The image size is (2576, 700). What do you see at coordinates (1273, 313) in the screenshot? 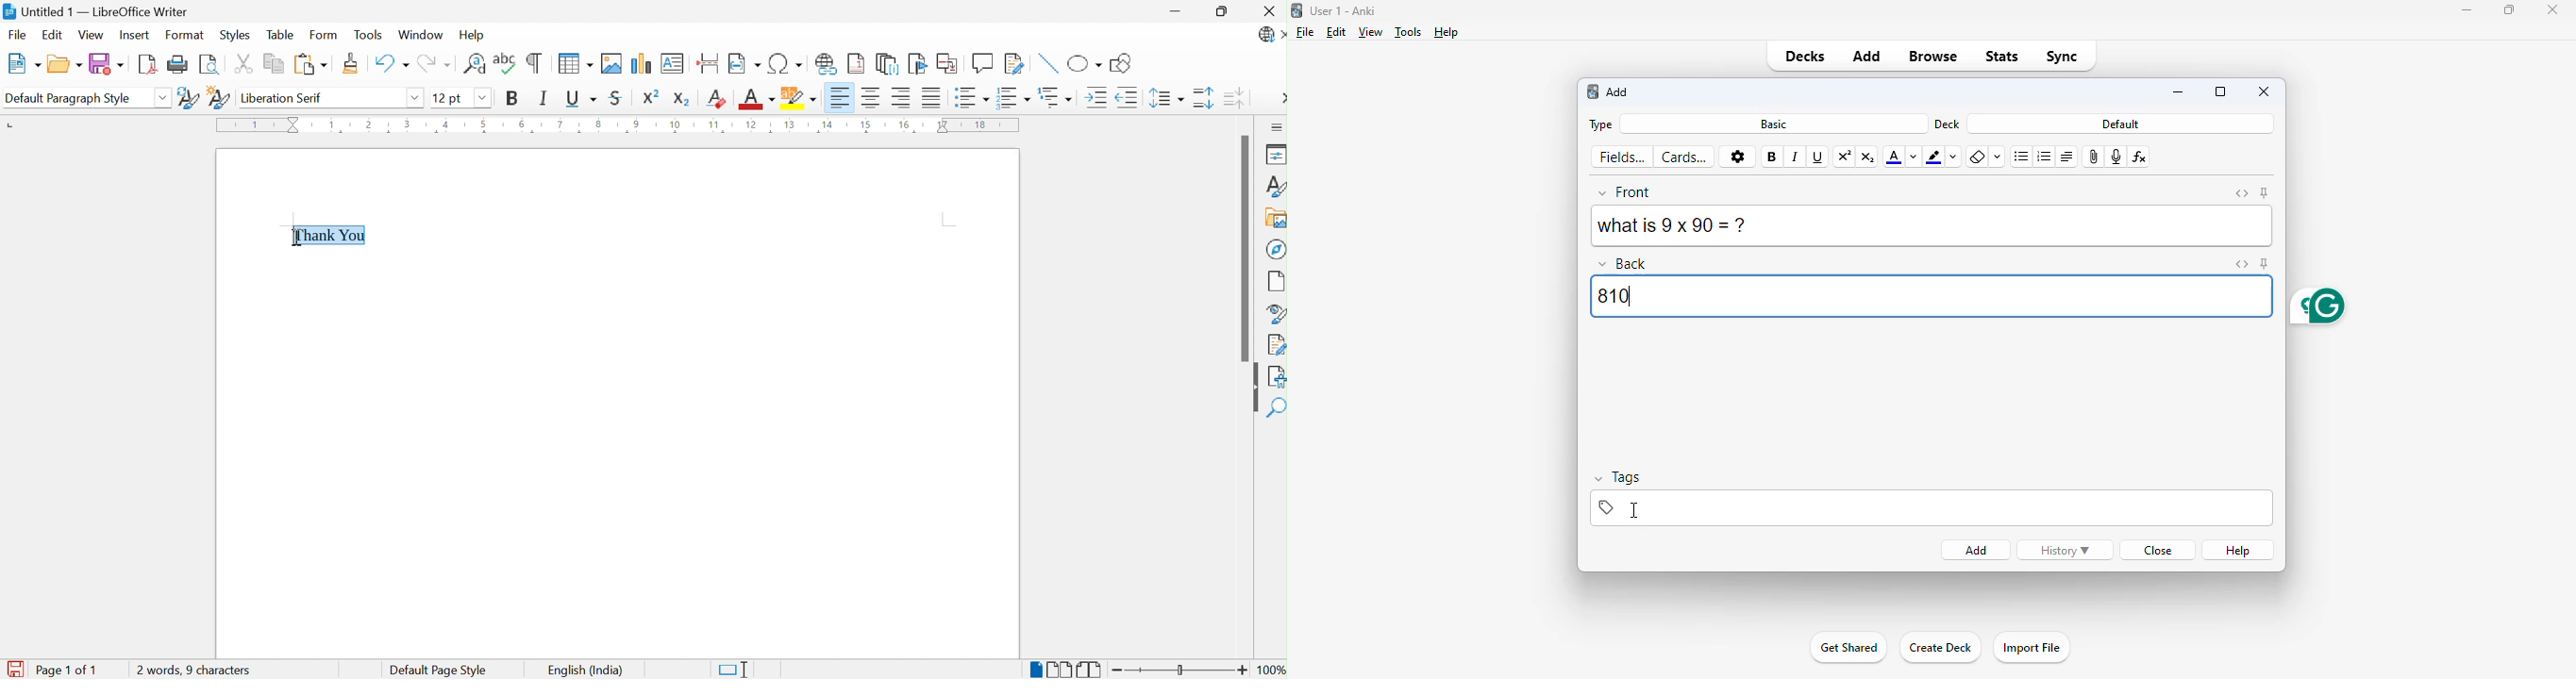
I see `Style Navigator` at bounding box center [1273, 313].